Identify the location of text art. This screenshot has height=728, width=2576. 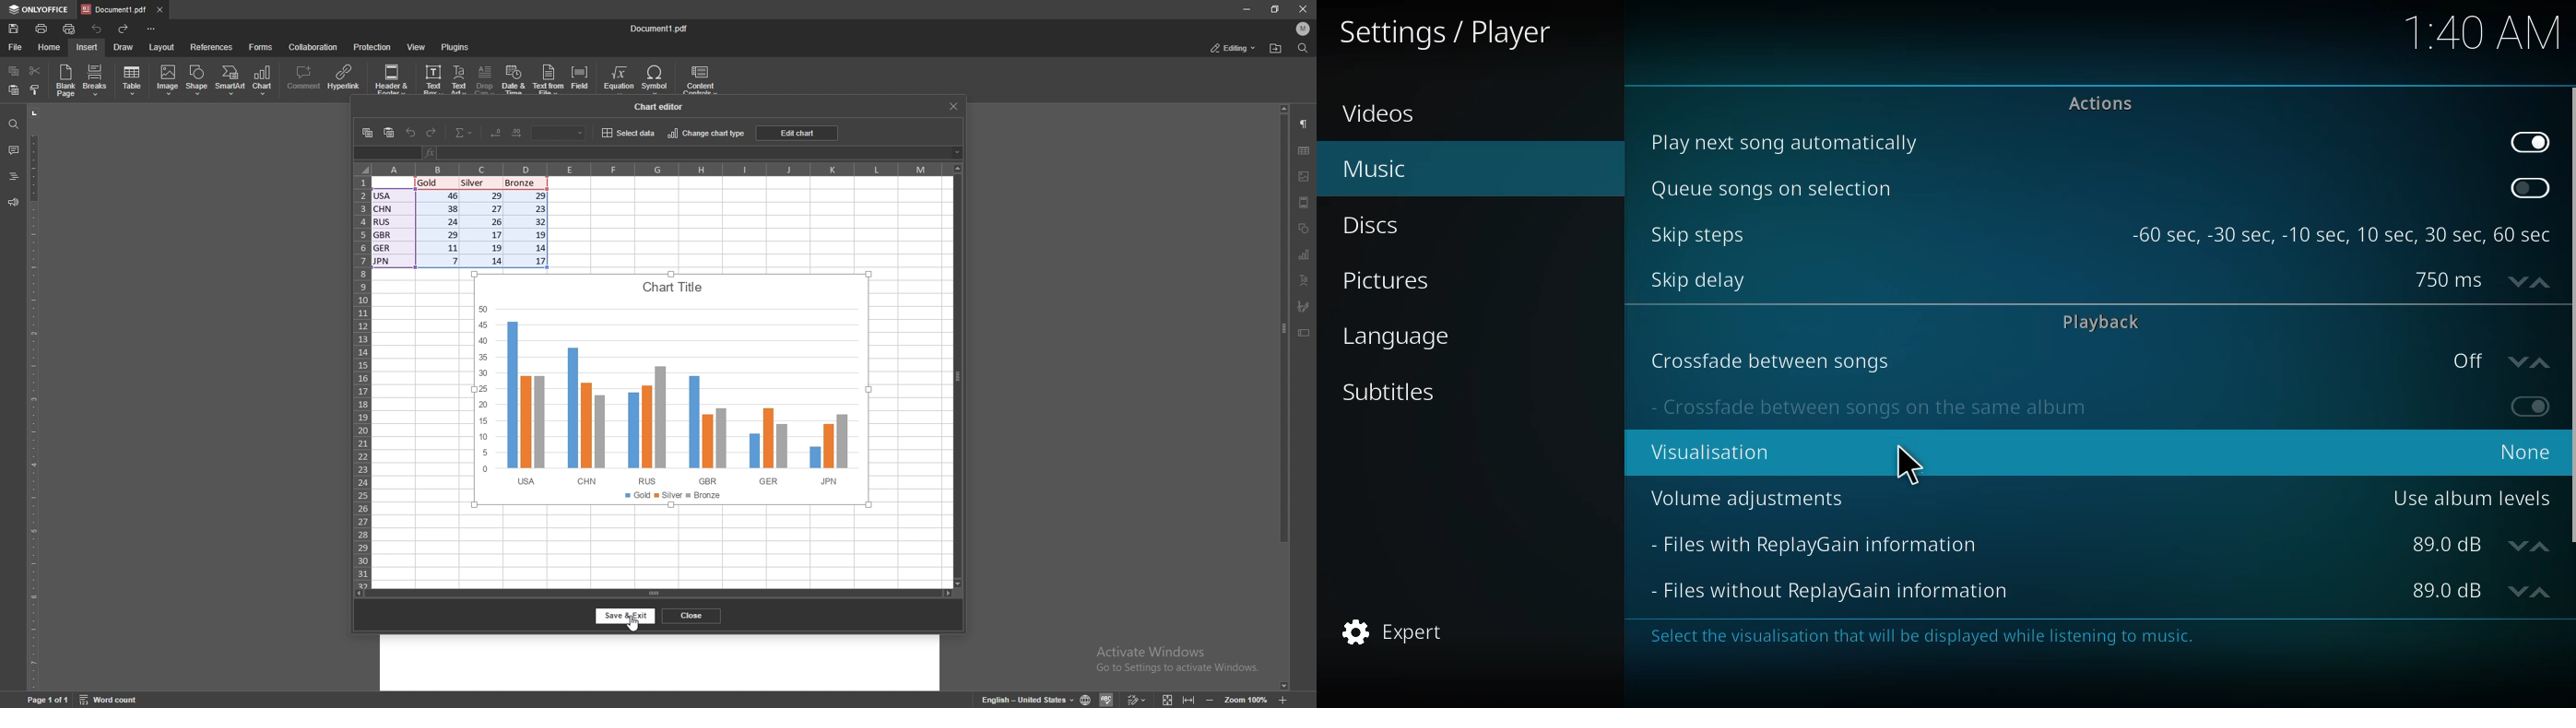
(1305, 280).